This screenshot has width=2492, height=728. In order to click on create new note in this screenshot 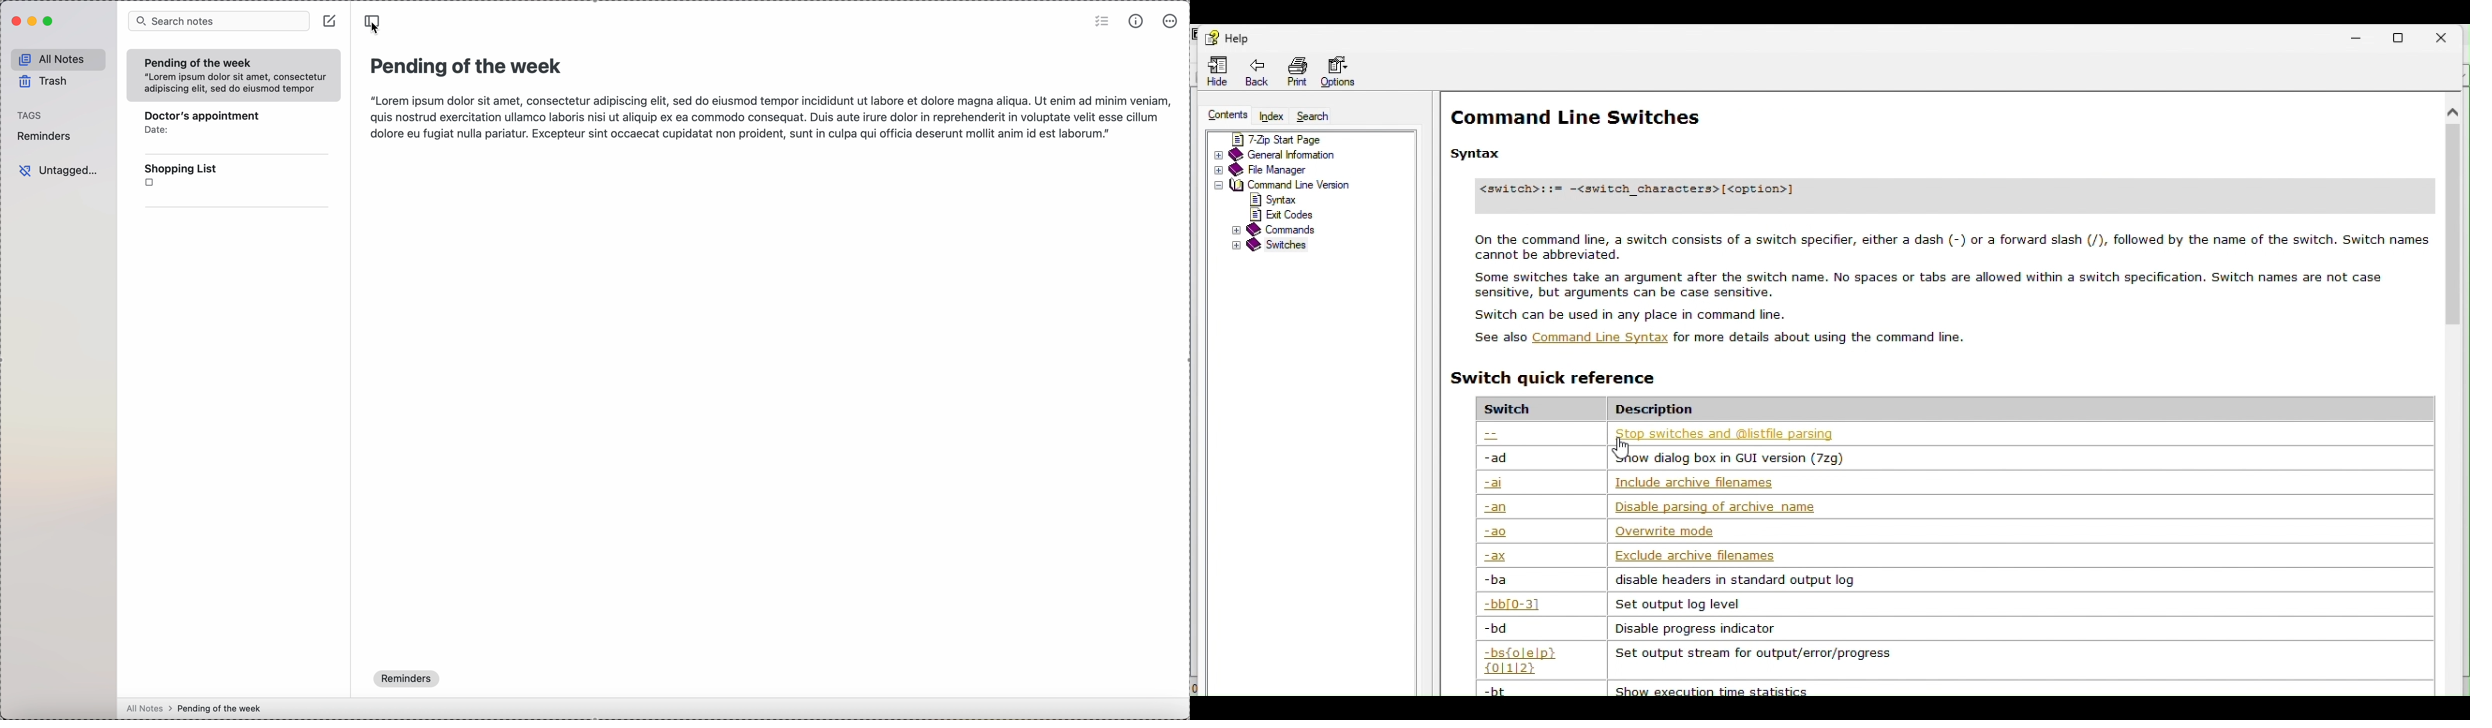, I will do `click(330, 21)`.